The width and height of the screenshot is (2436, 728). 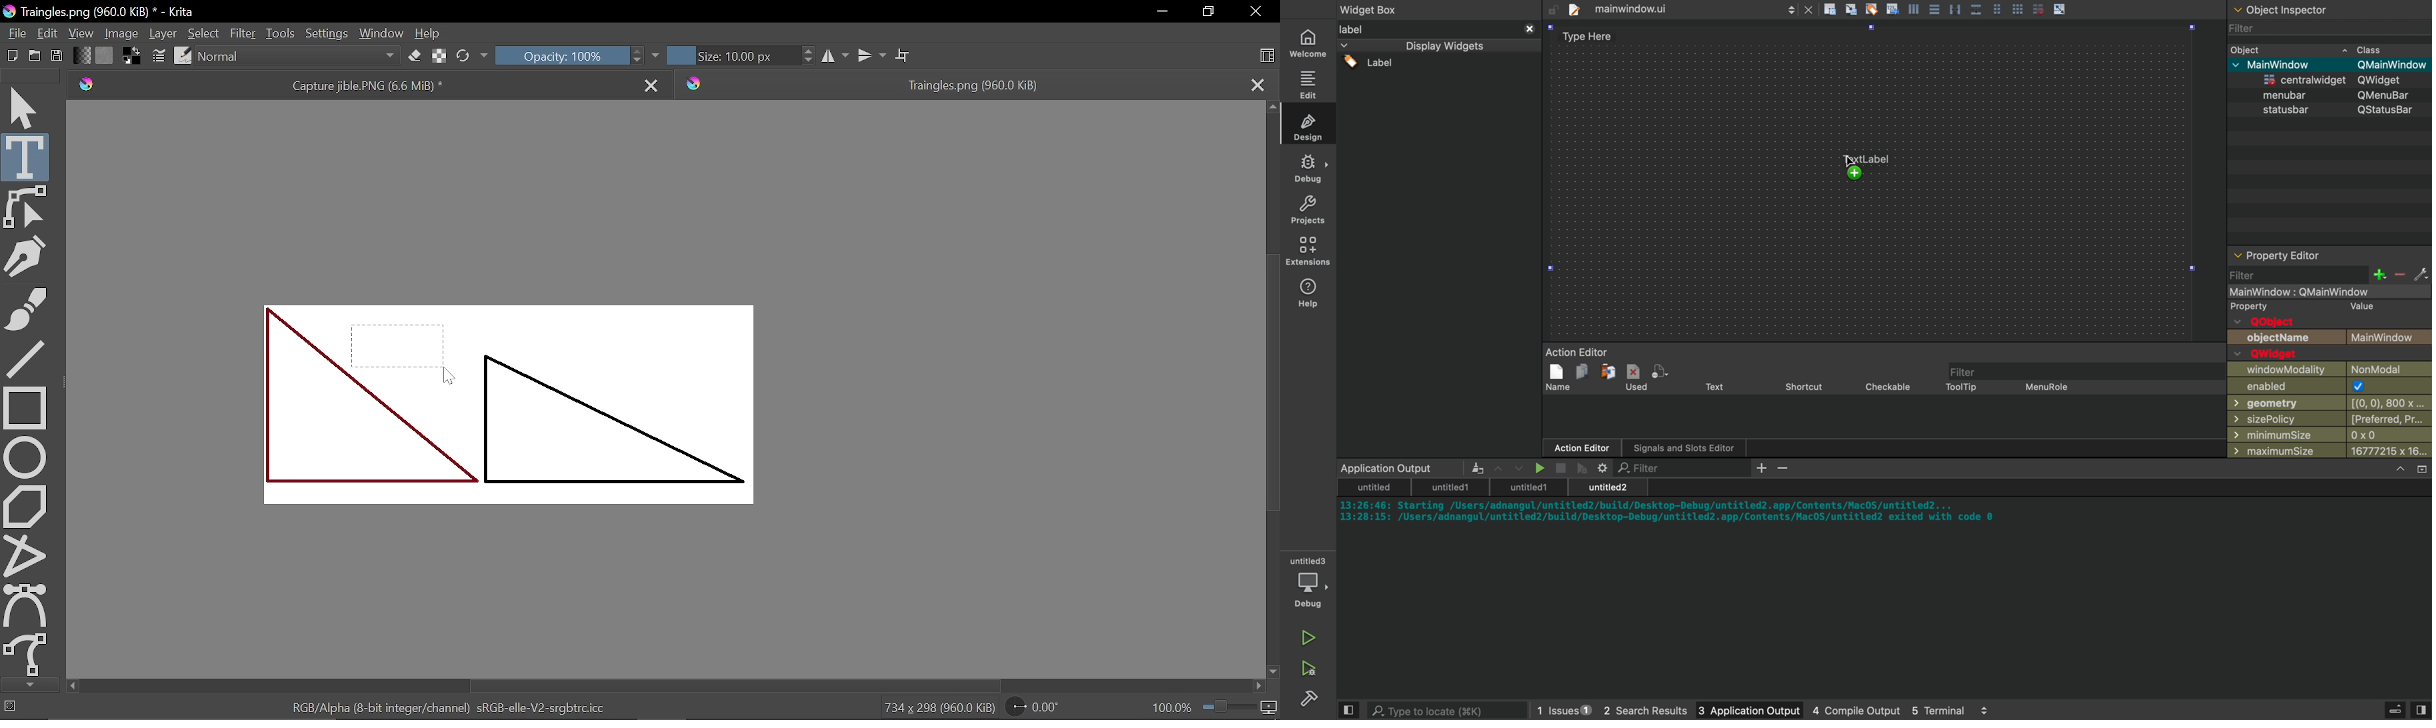 What do you see at coordinates (1256, 687) in the screenshot?
I see `Move right` at bounding box center [1256, 687].